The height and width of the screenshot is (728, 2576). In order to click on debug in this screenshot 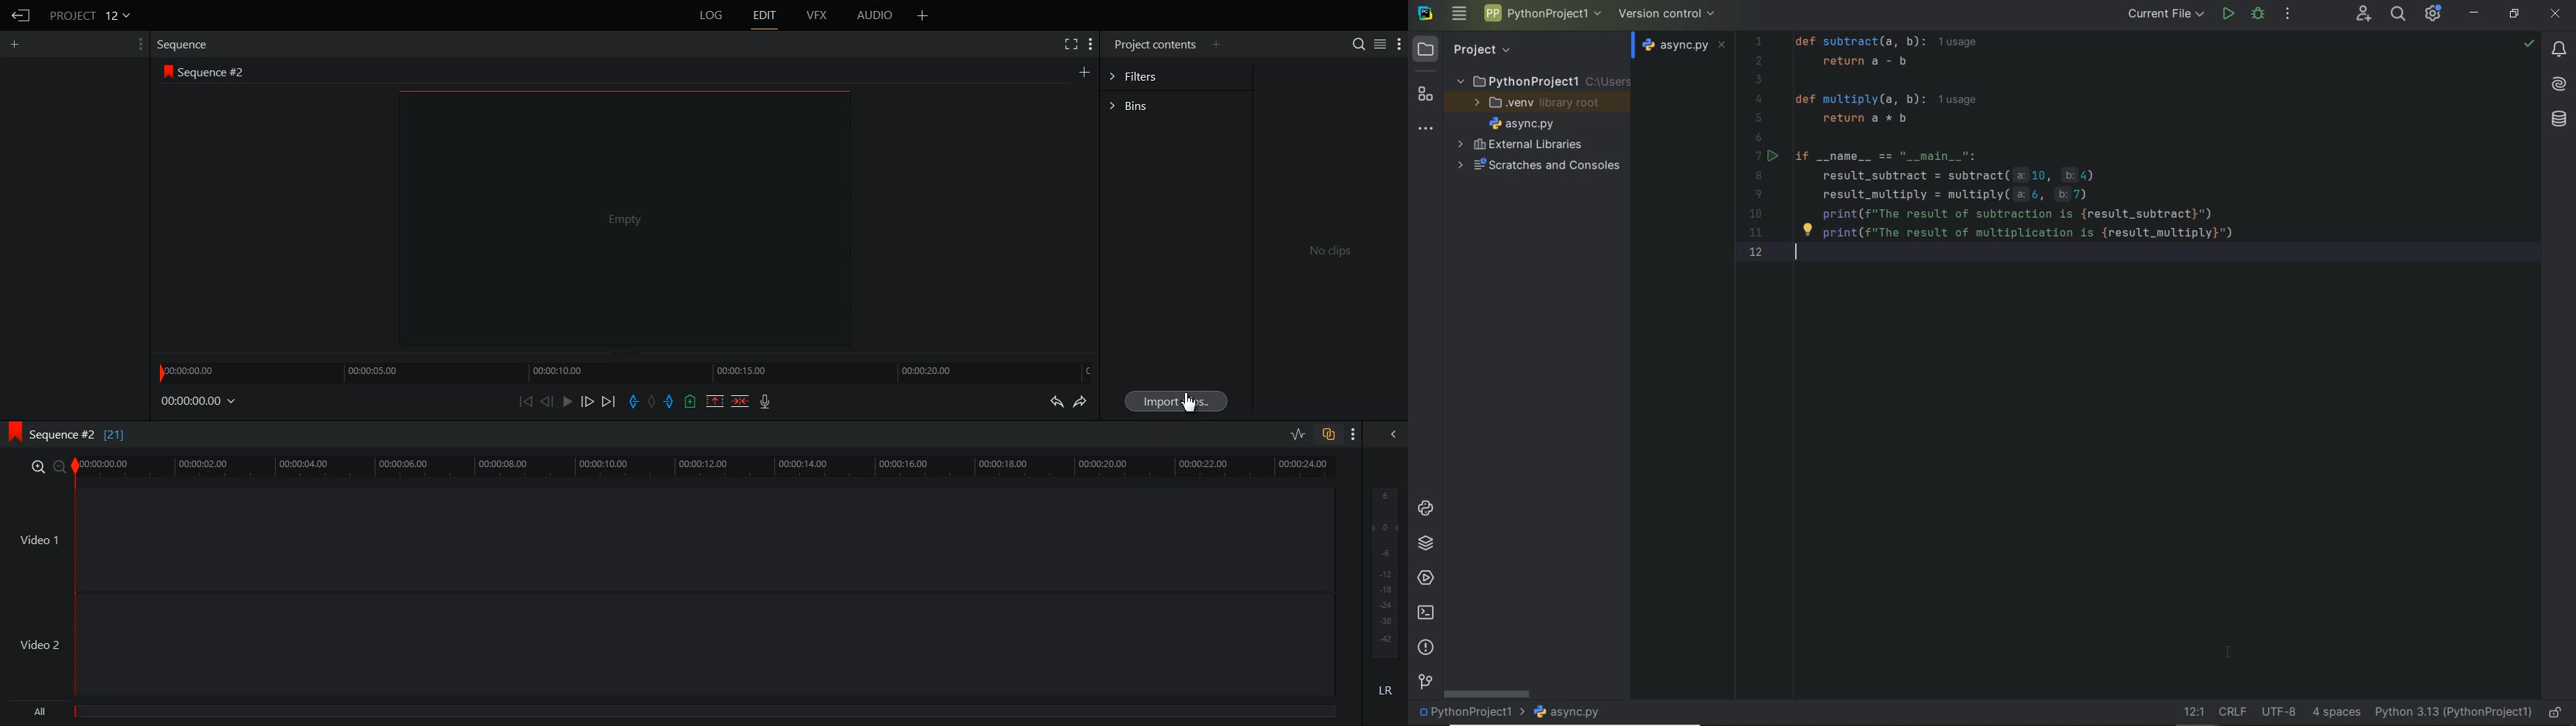, I will do `click(2258, 14)`.